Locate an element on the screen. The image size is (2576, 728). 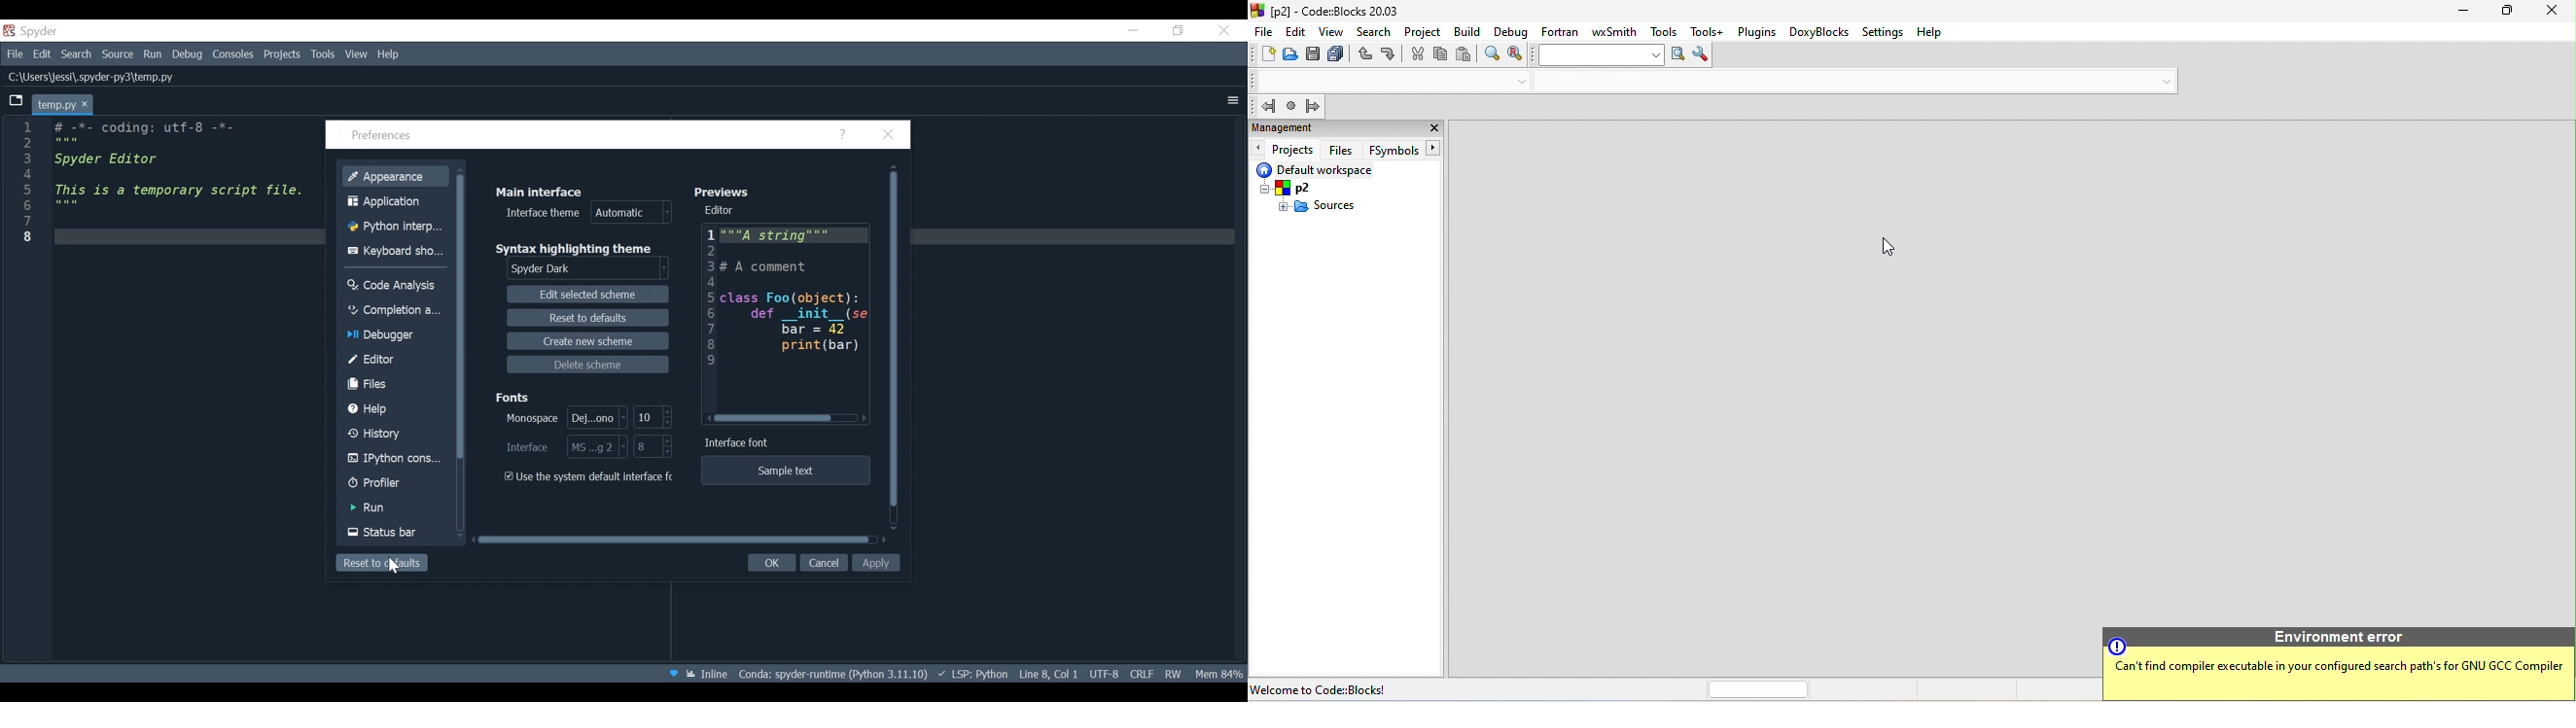
Debug is located at coordinates (189, 55).